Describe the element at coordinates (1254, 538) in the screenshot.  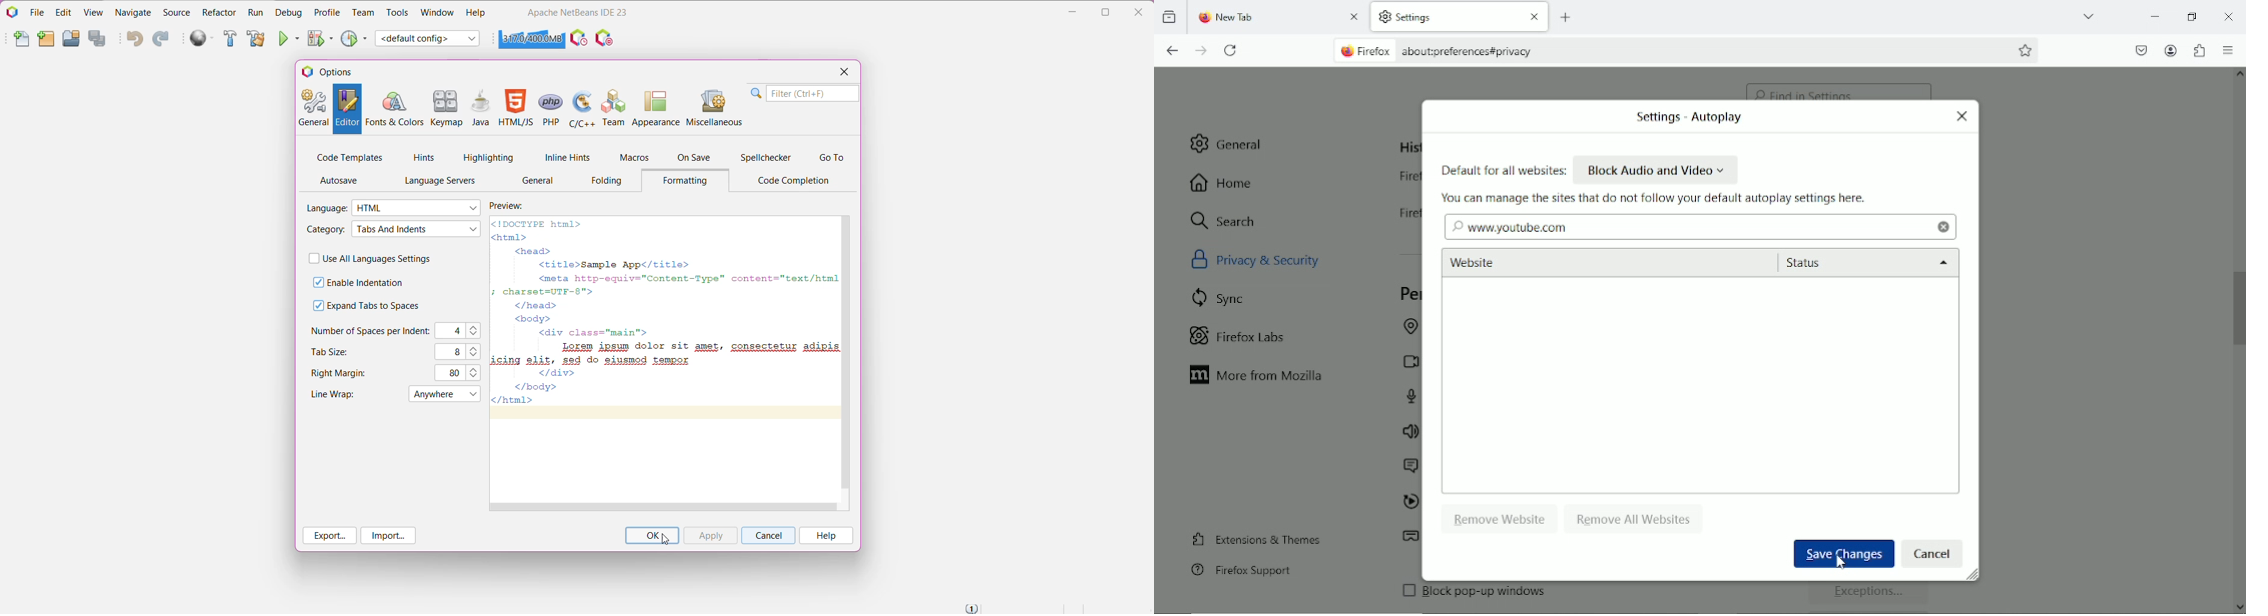
I see `extensions & themes` at that location.